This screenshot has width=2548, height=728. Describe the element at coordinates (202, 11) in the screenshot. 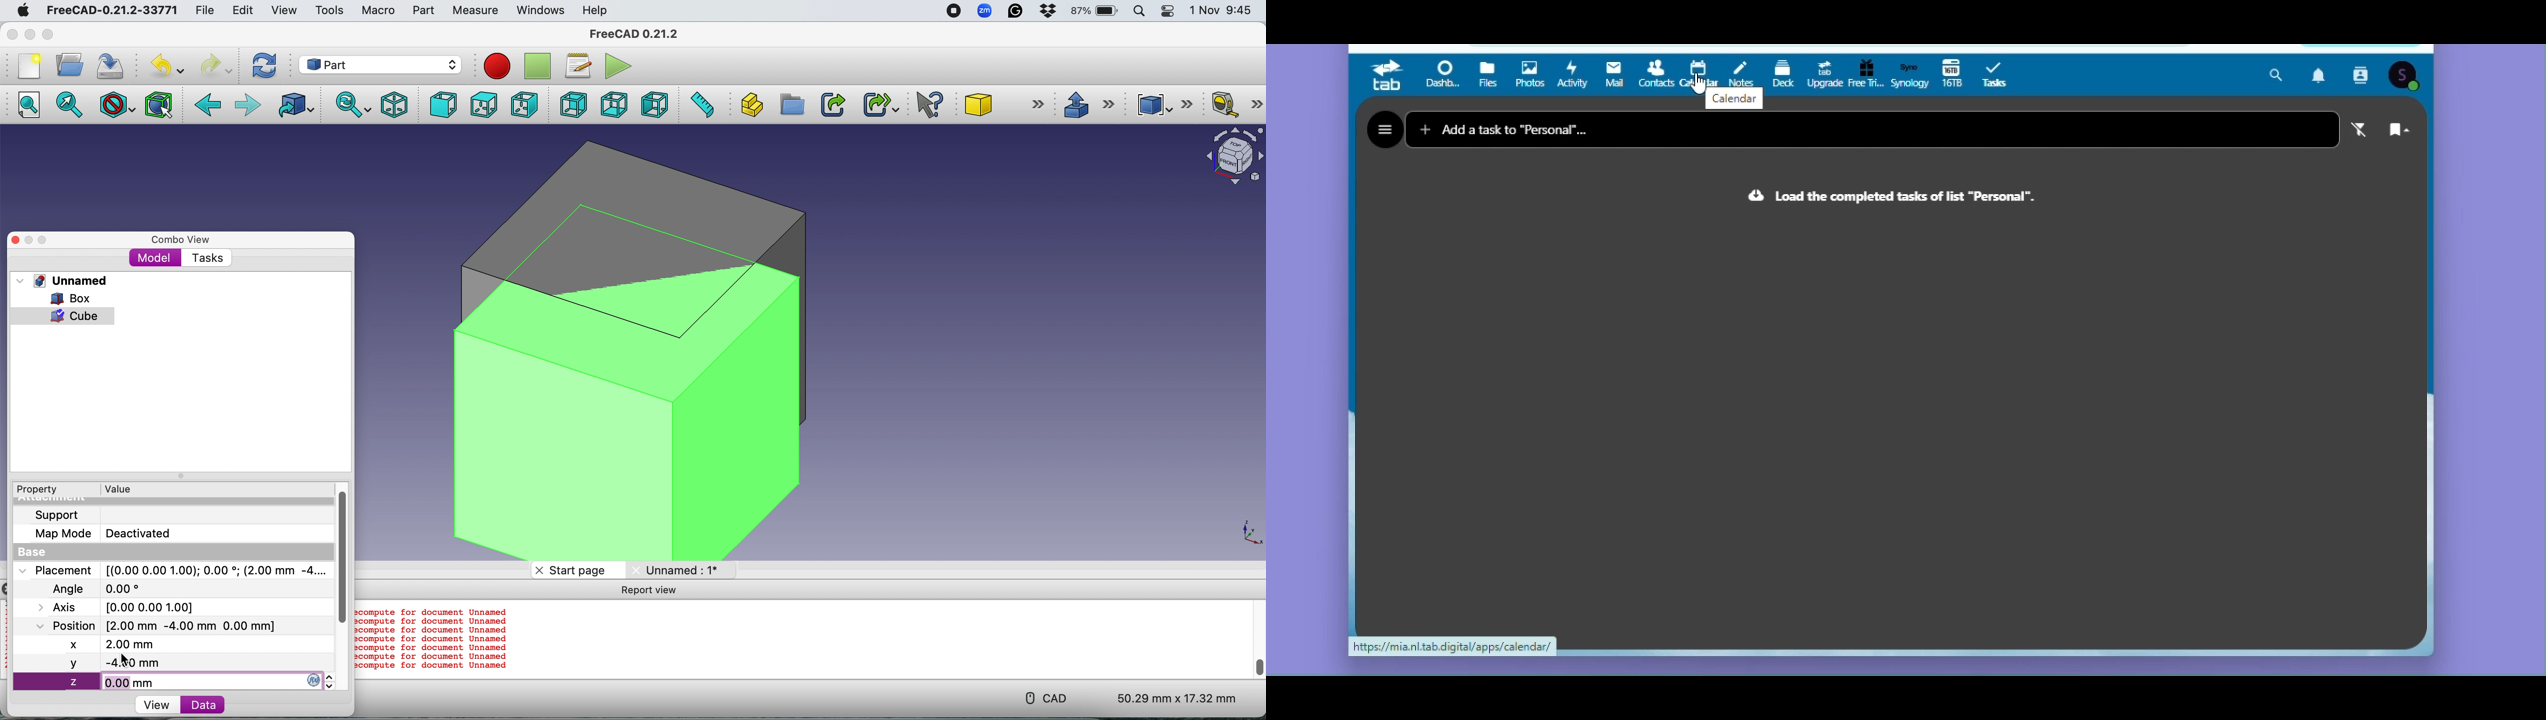

I see `File` at that location.